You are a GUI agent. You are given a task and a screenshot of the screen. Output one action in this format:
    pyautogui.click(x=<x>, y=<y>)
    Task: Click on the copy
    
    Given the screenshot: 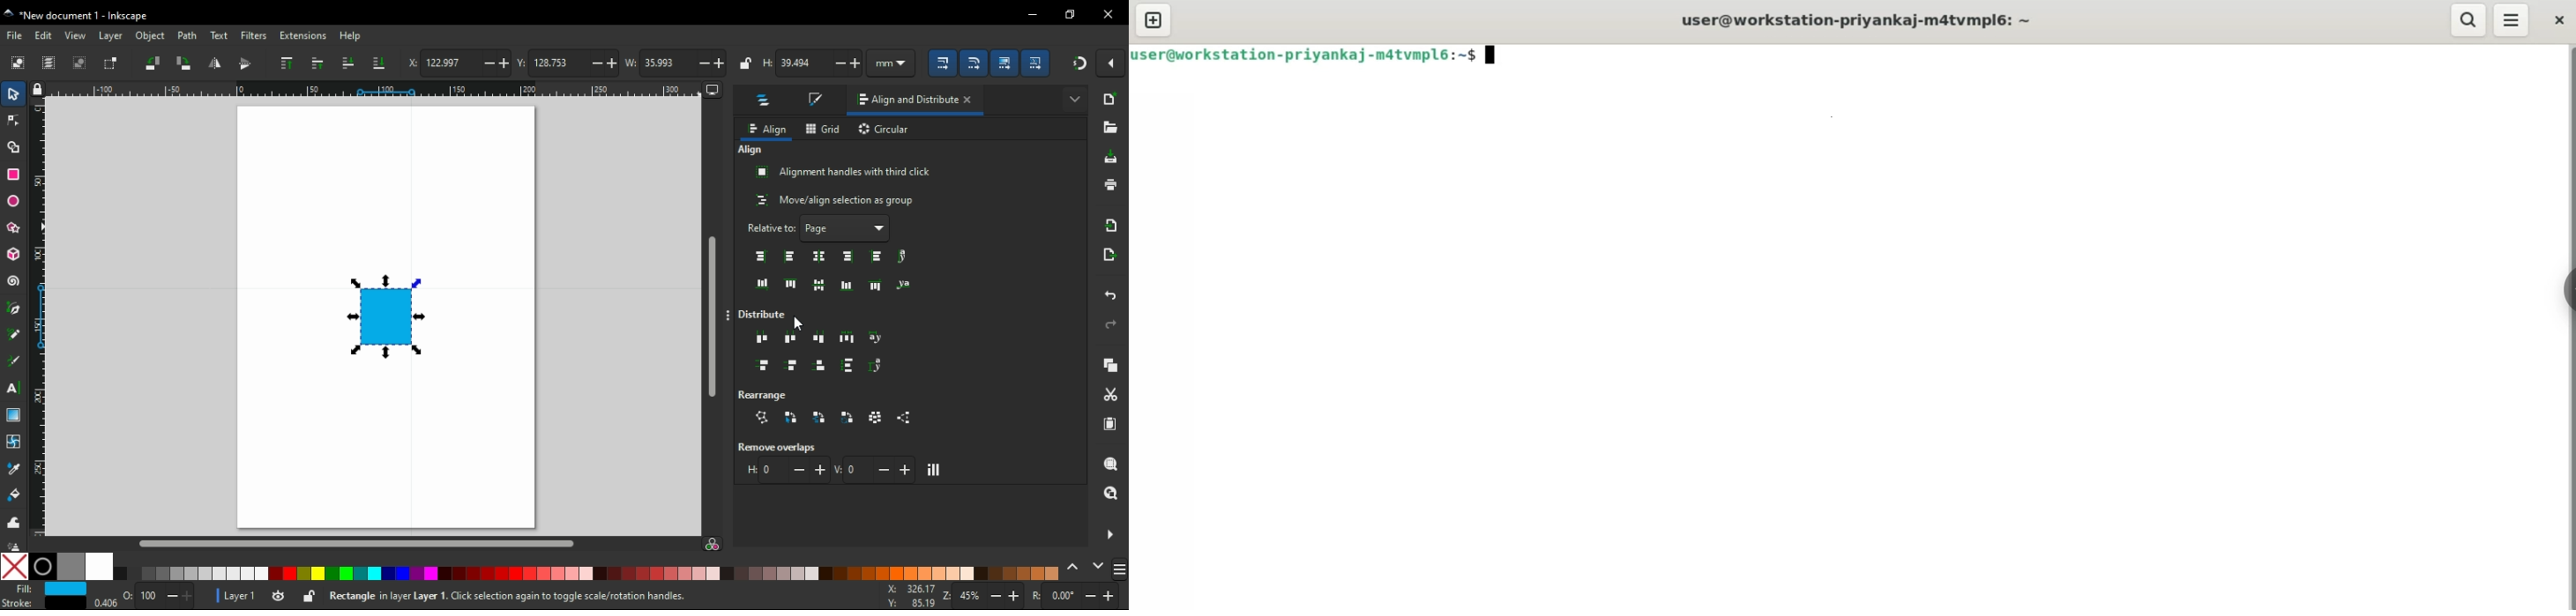 What is the action you would take?
    pyautogui.click(x=1112, y=365)
    